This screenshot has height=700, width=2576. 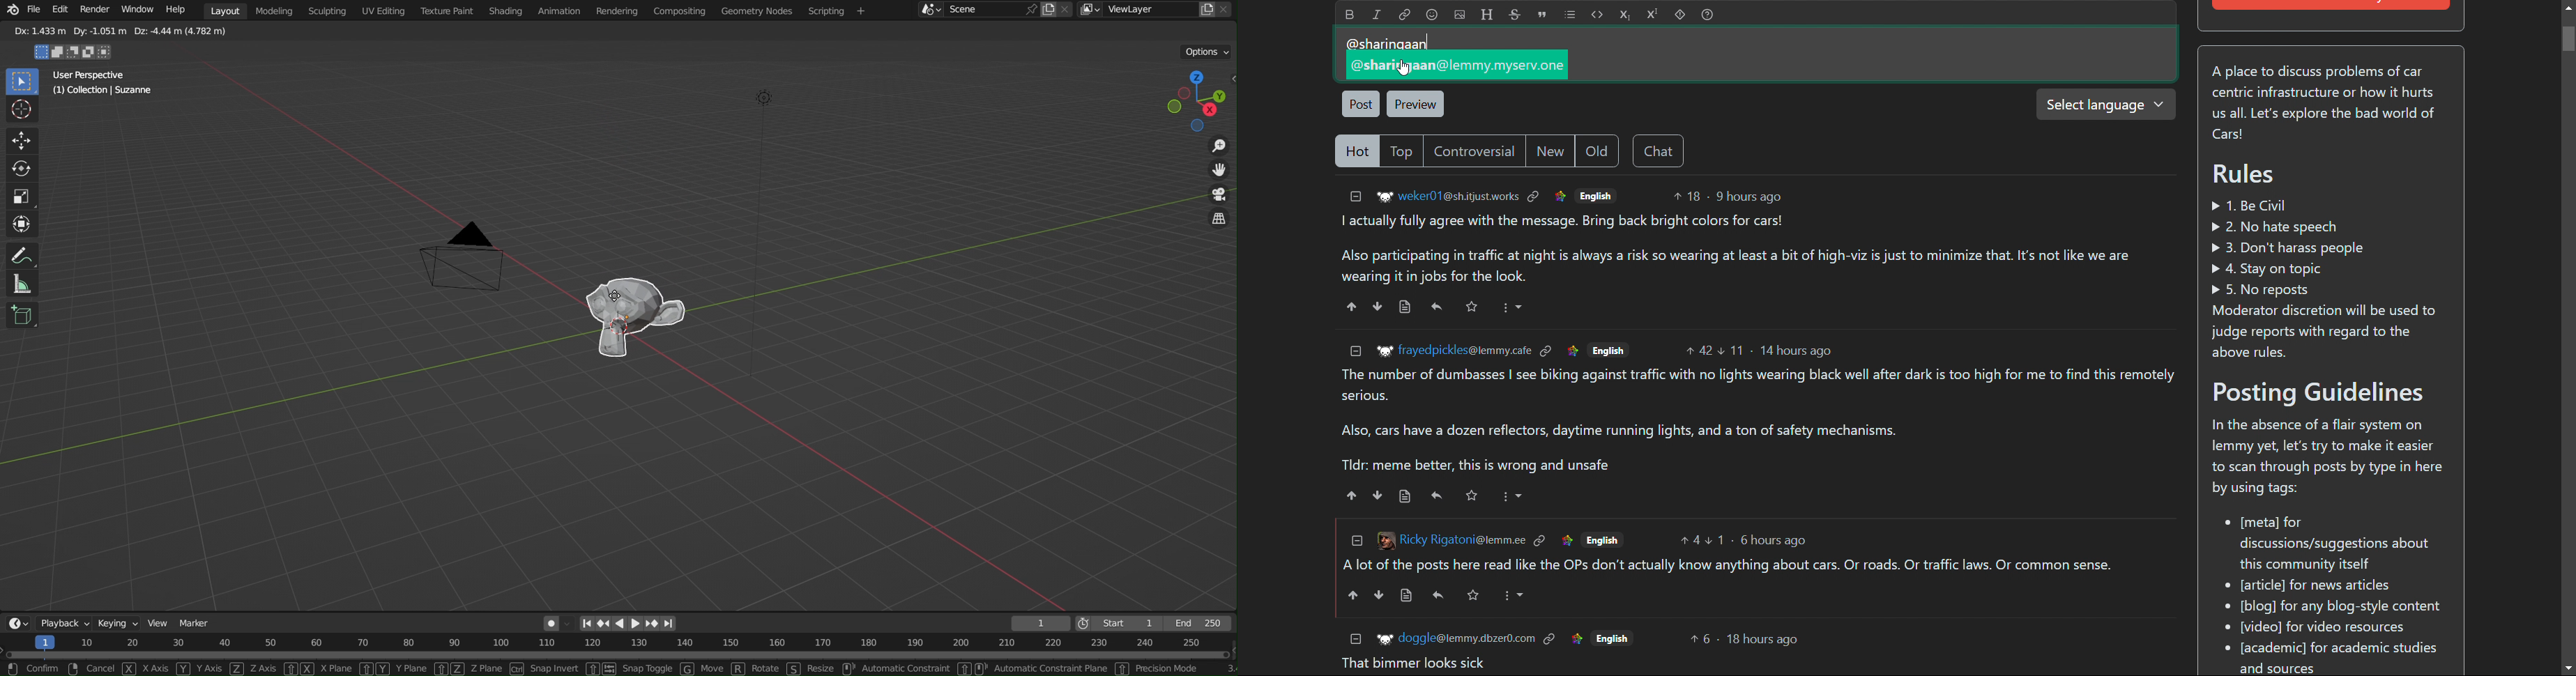 What do you see at coordinates (1472, 594) in the screenshot?
I see `` at bounding box center [1472, 594].